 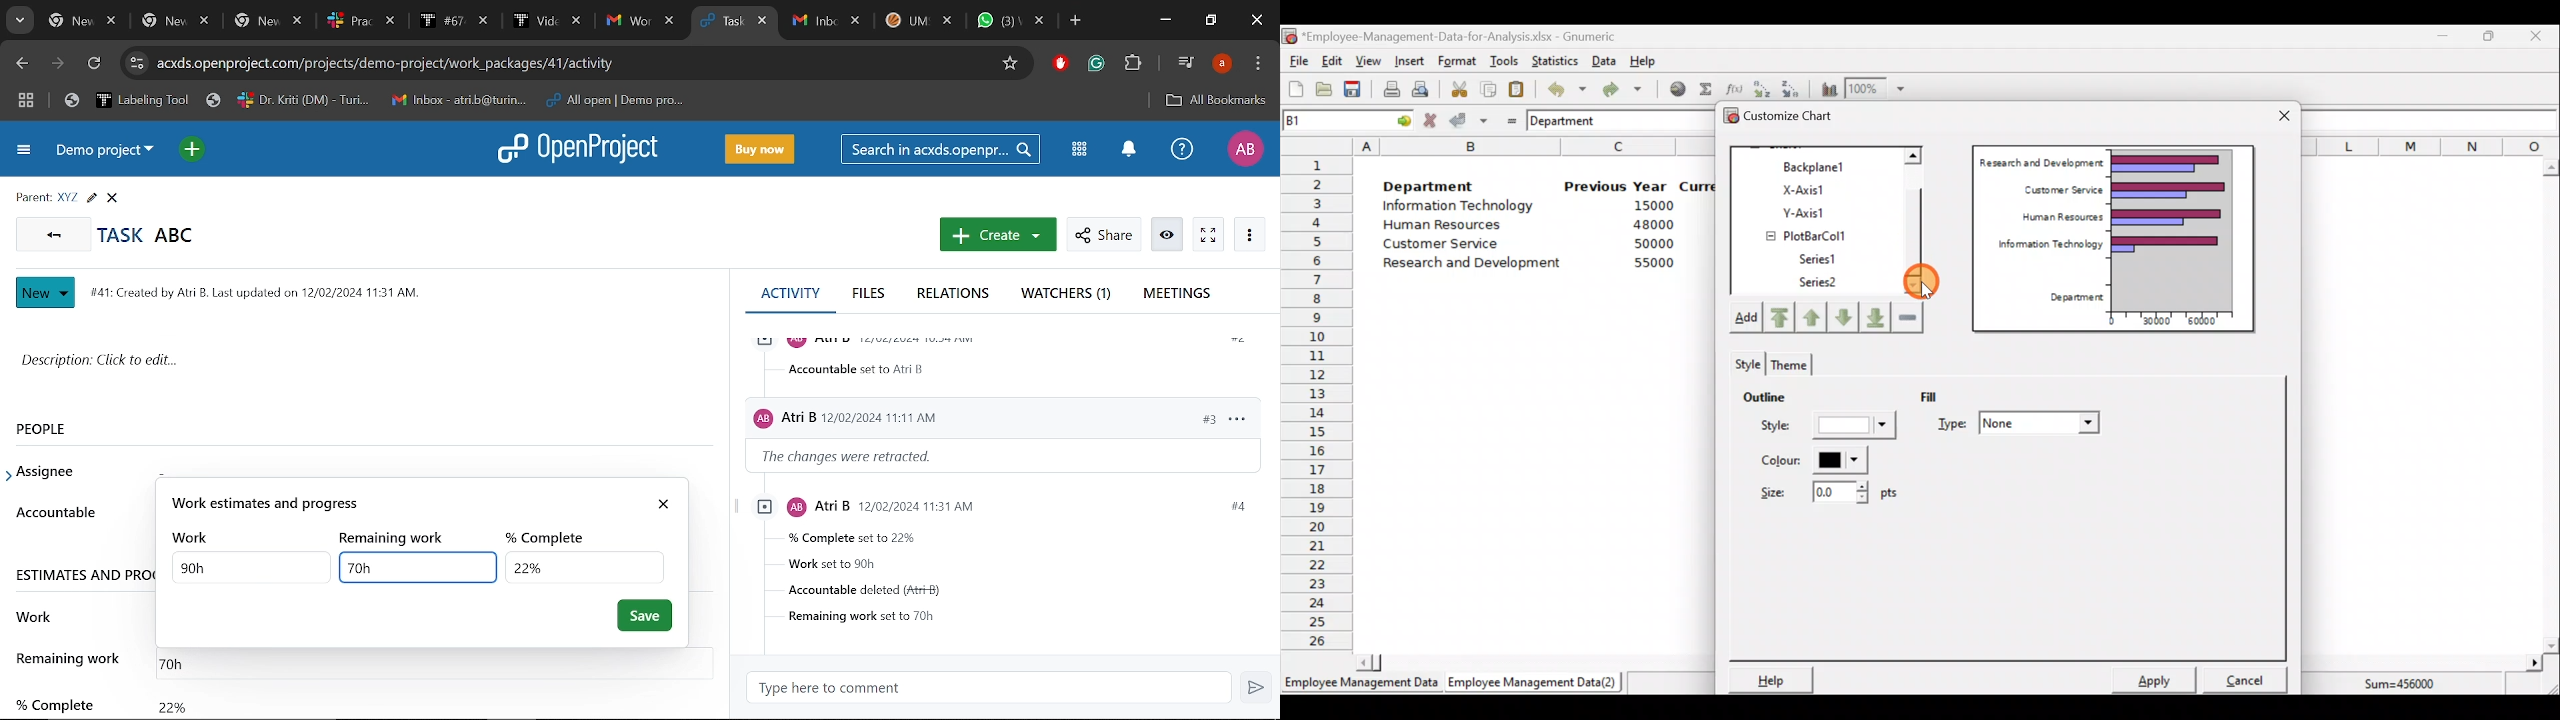 I want to click on Apply, so click(x=2160, y=679).